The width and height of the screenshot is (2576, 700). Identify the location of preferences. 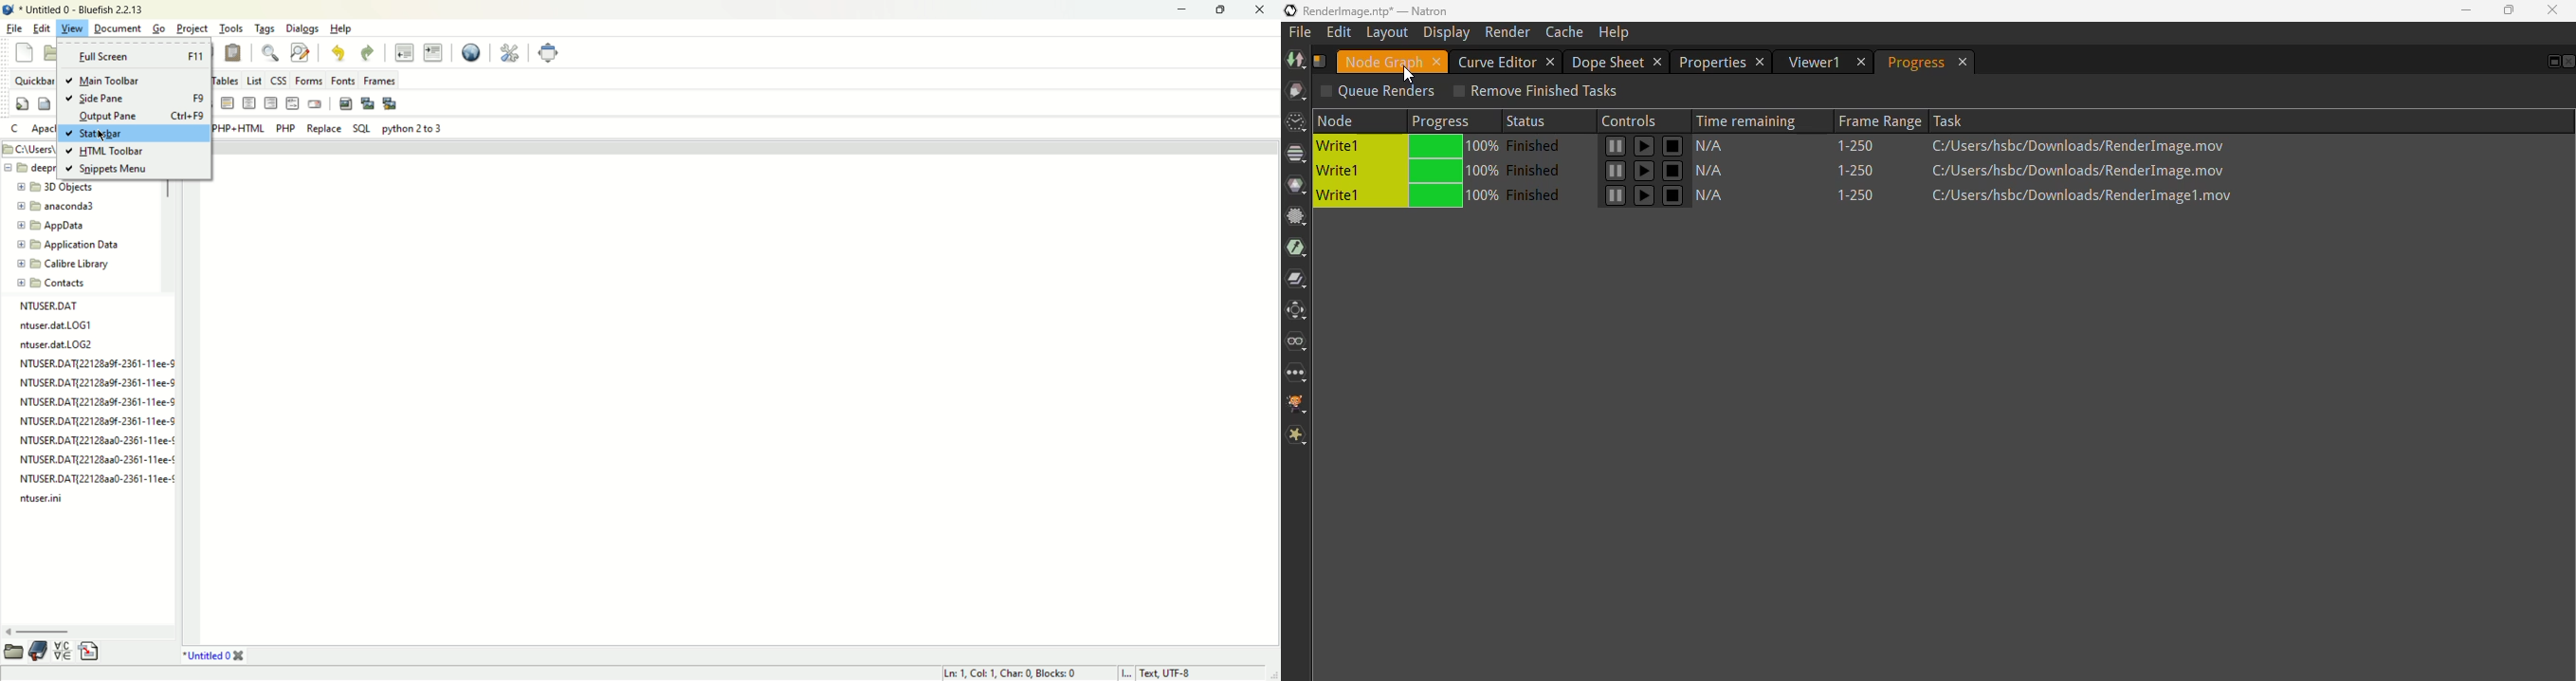
(509, 53).